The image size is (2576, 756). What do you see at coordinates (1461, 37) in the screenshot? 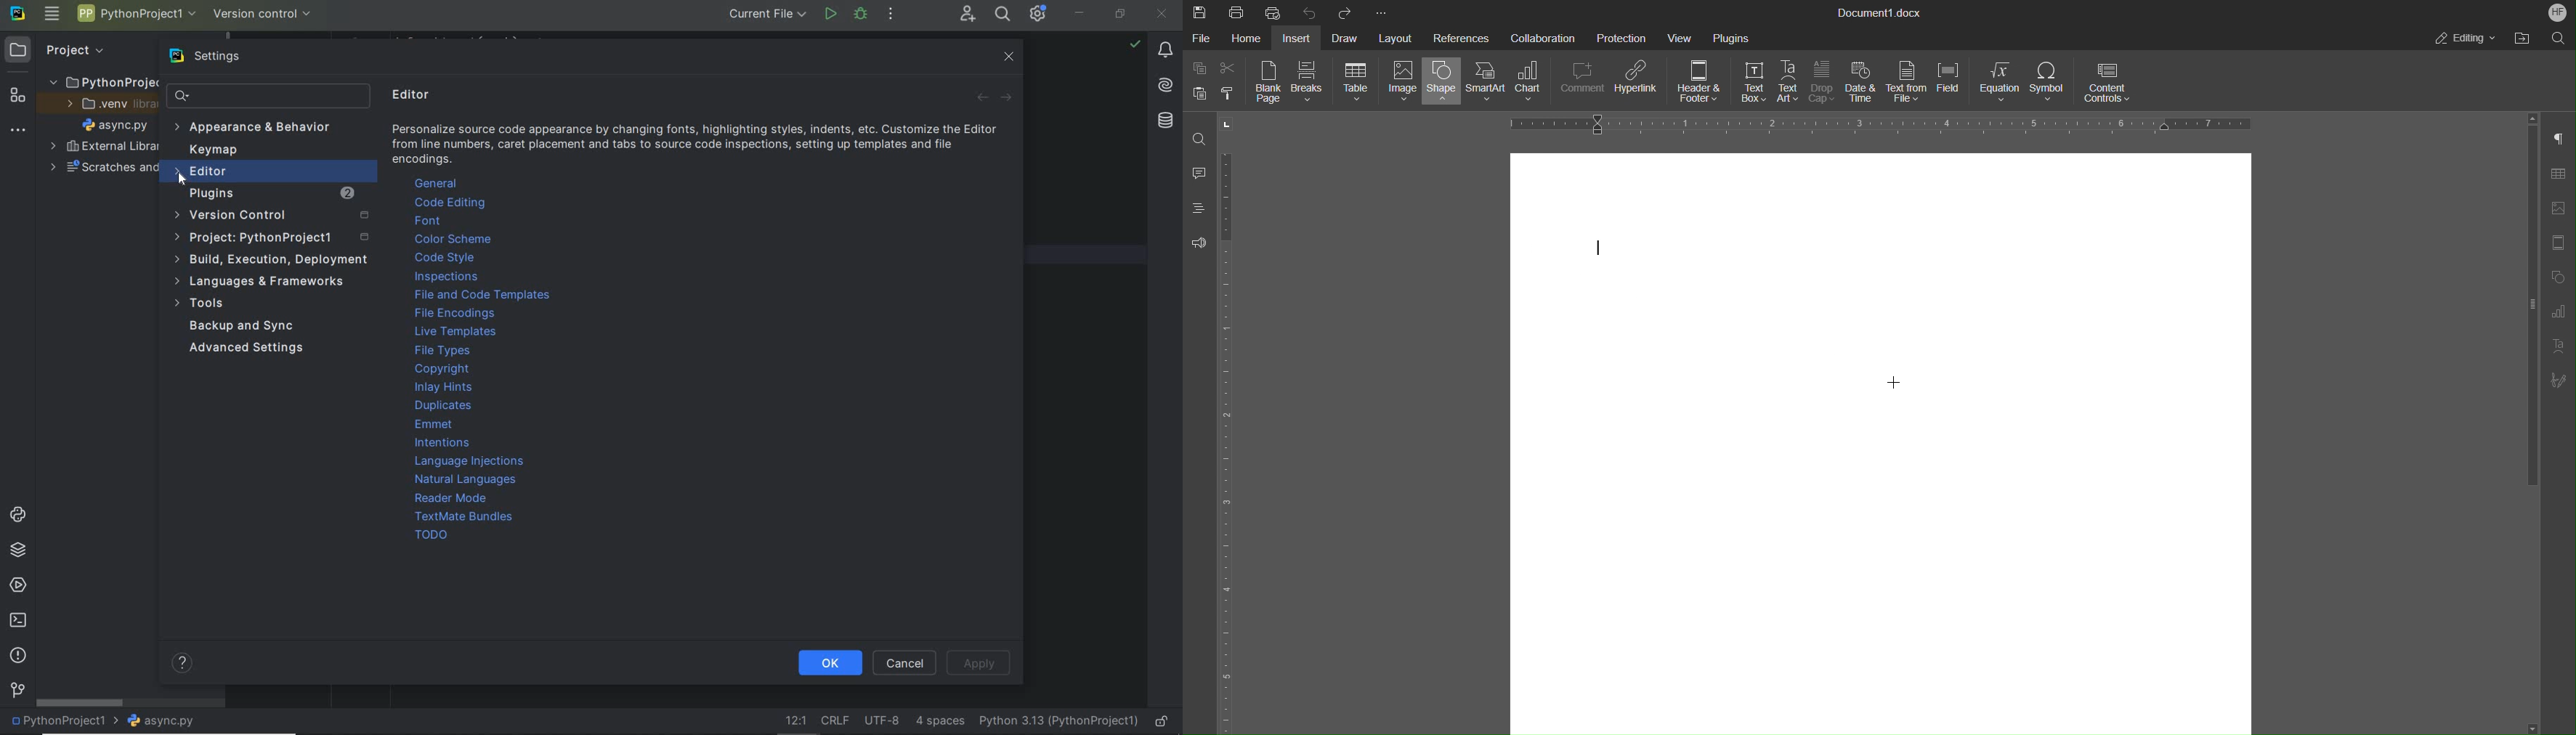
I see `References` at bounding box center [1461, 37].